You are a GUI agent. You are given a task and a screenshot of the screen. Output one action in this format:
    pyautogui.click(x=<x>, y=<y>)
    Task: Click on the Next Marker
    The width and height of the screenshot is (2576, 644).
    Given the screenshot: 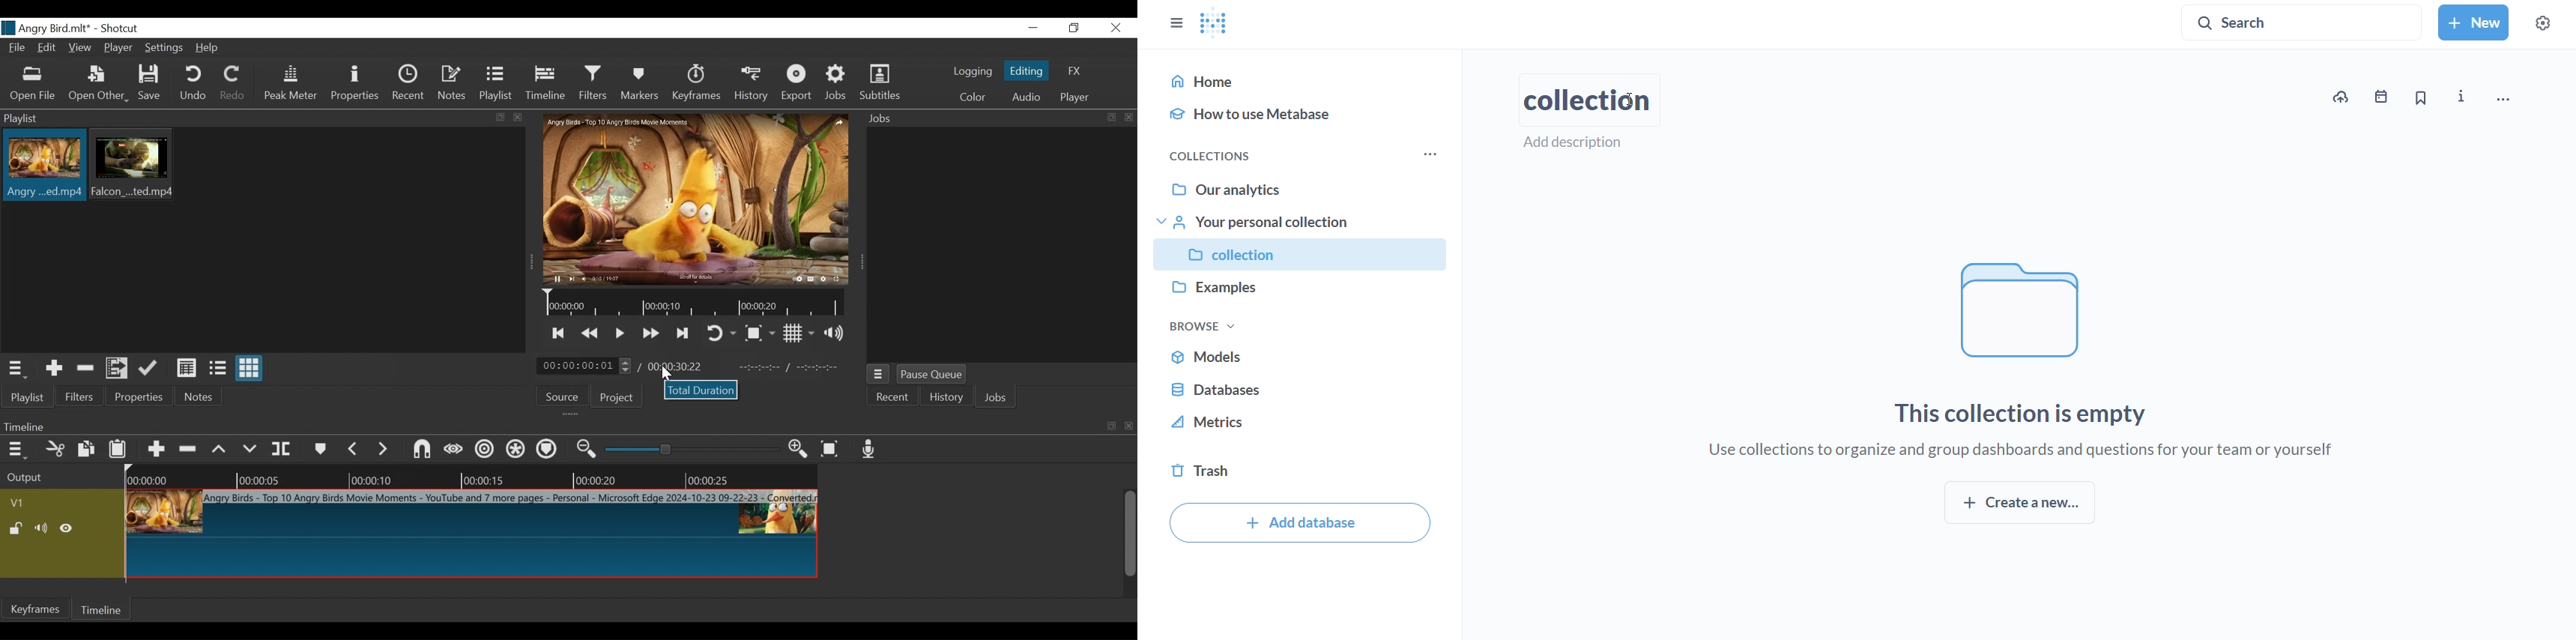 What is the action you would take?
    pyautogui.click(x=383, y=450)
    